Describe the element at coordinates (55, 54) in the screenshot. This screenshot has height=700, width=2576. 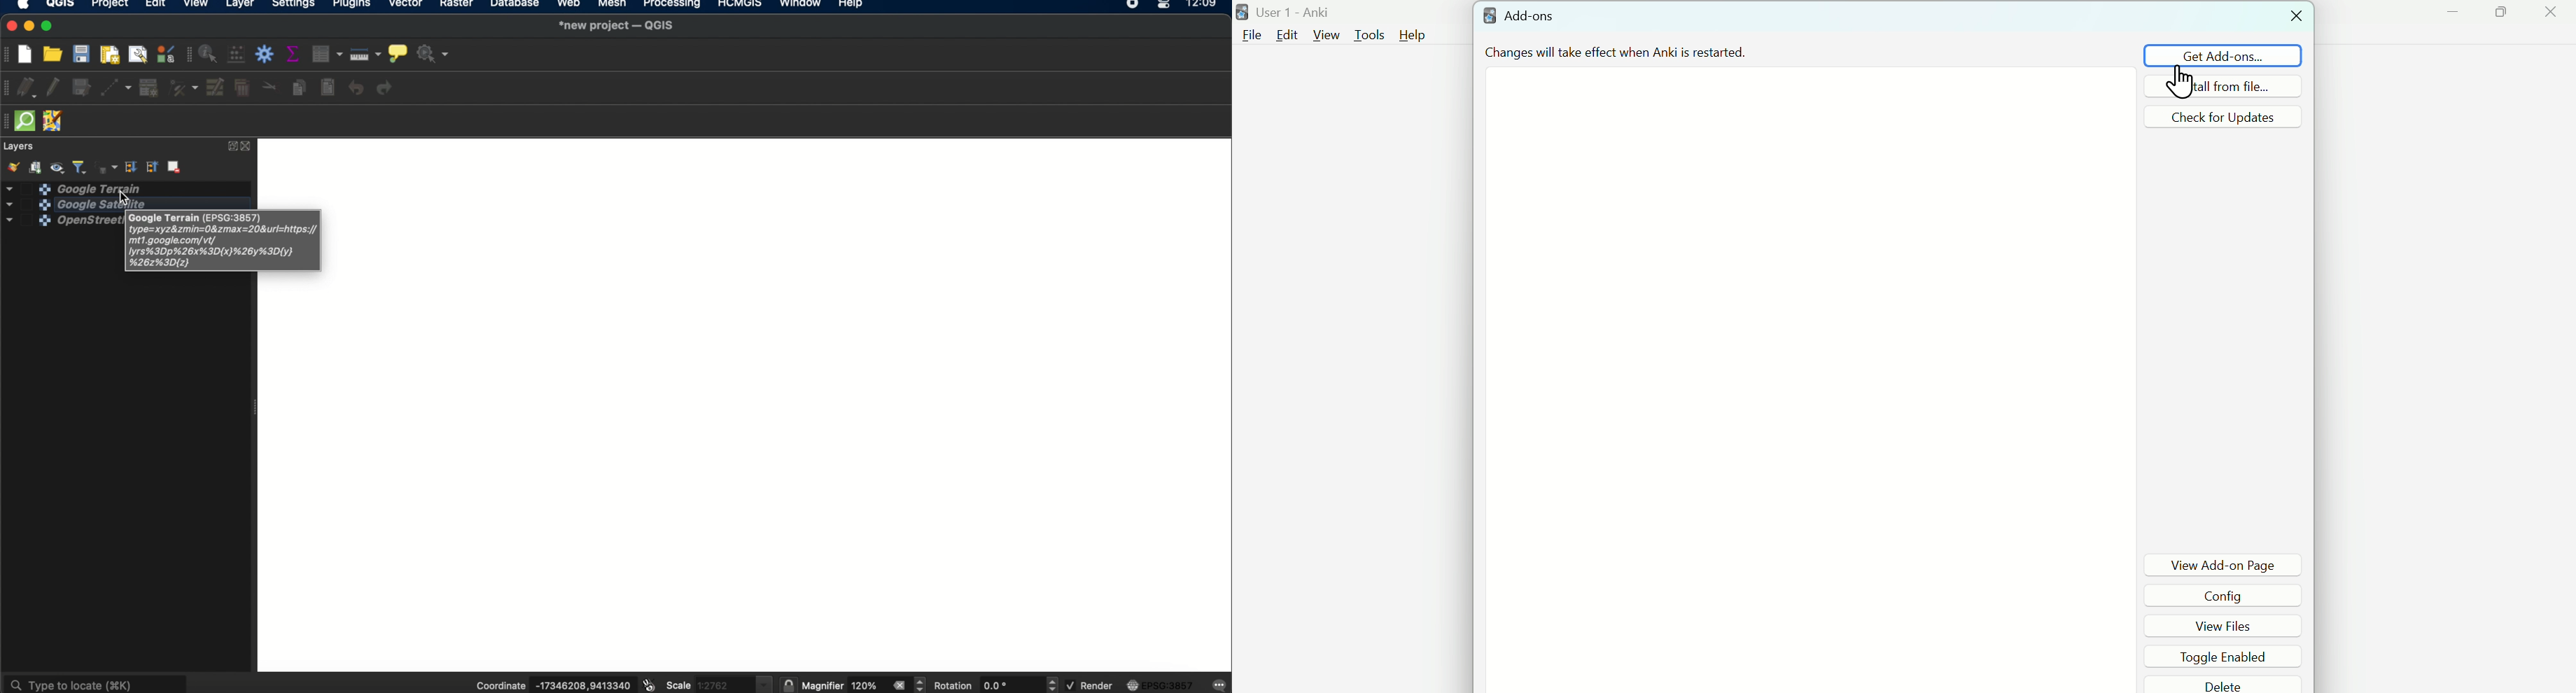
I see `open project` at that location.